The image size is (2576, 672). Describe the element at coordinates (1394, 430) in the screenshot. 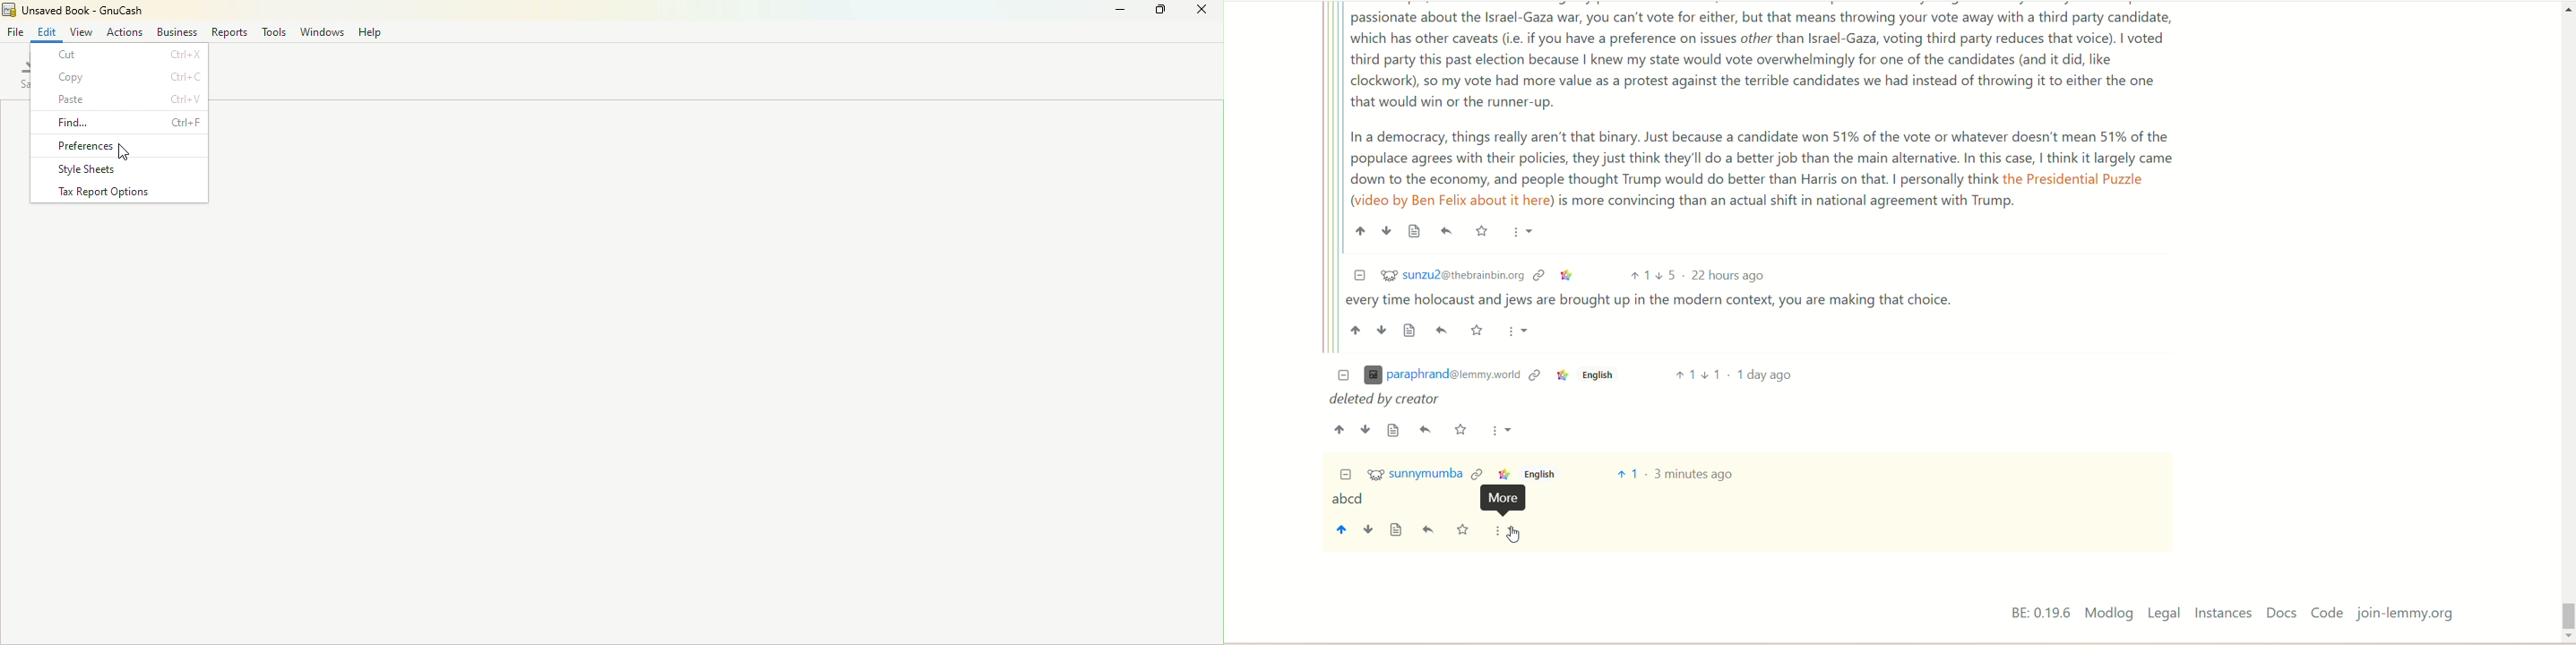

I see `Source` at that location.